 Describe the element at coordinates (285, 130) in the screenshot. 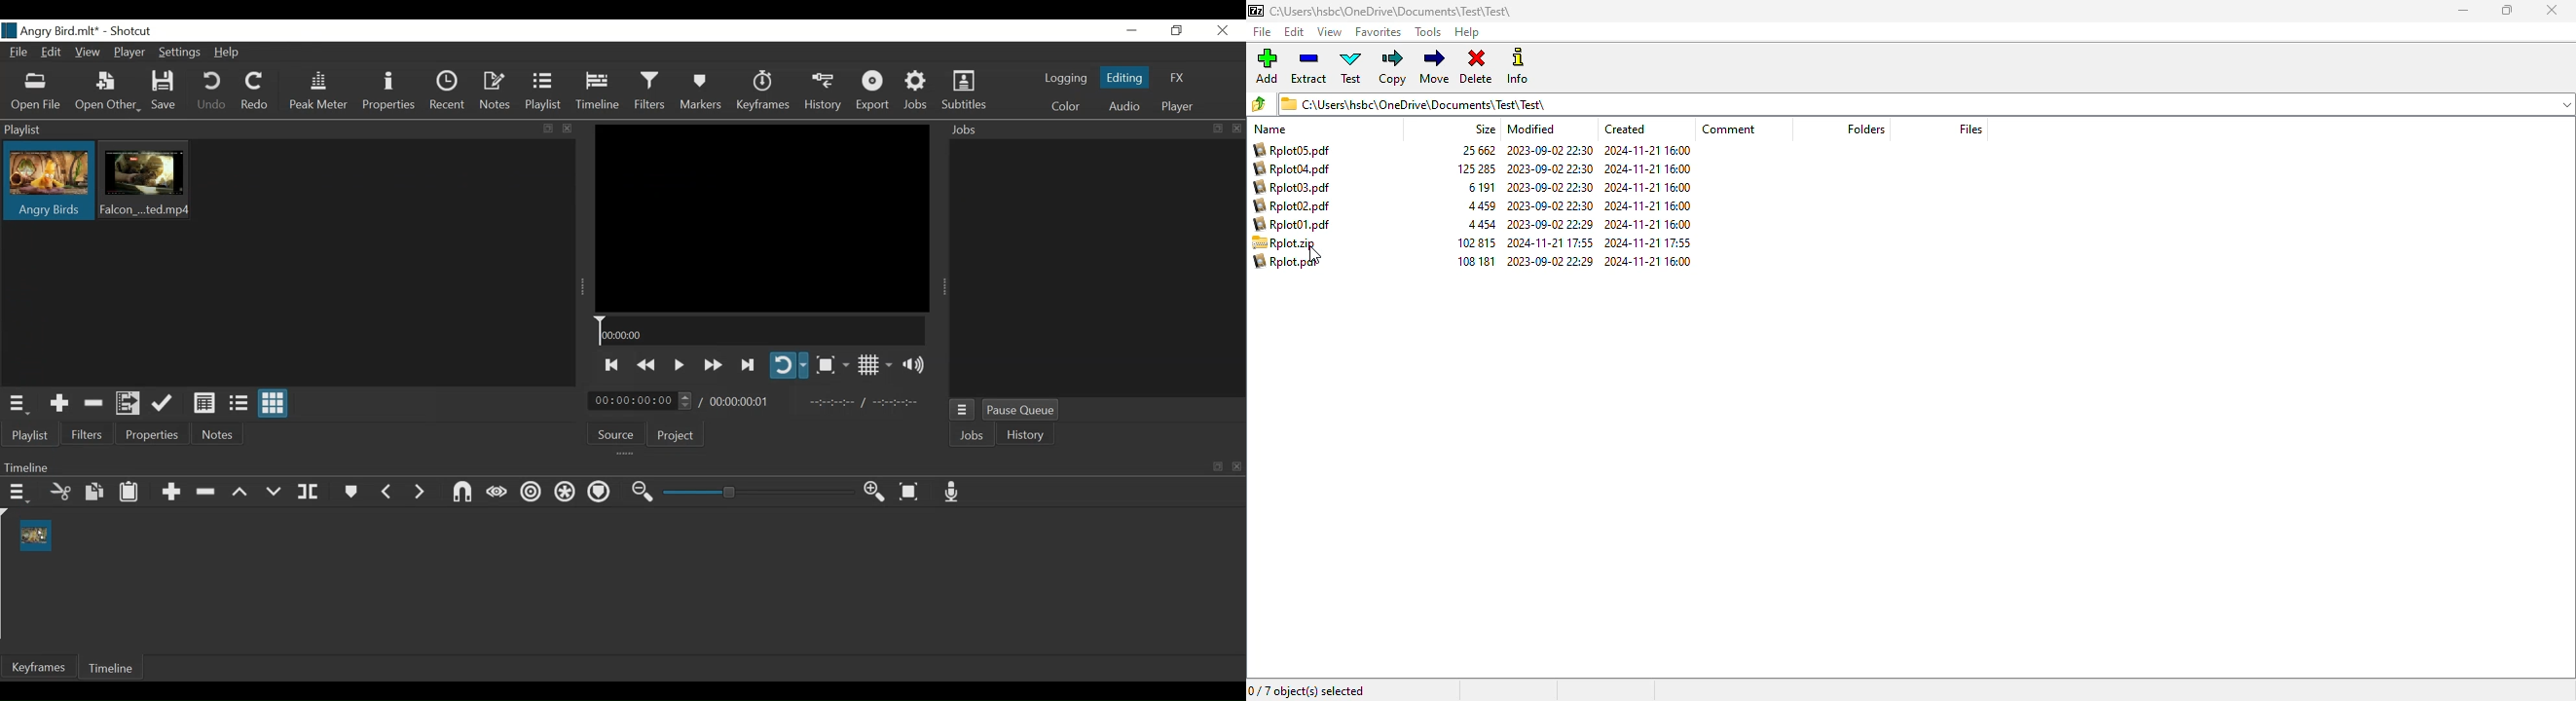

I see `Playlist Panel` at that location.